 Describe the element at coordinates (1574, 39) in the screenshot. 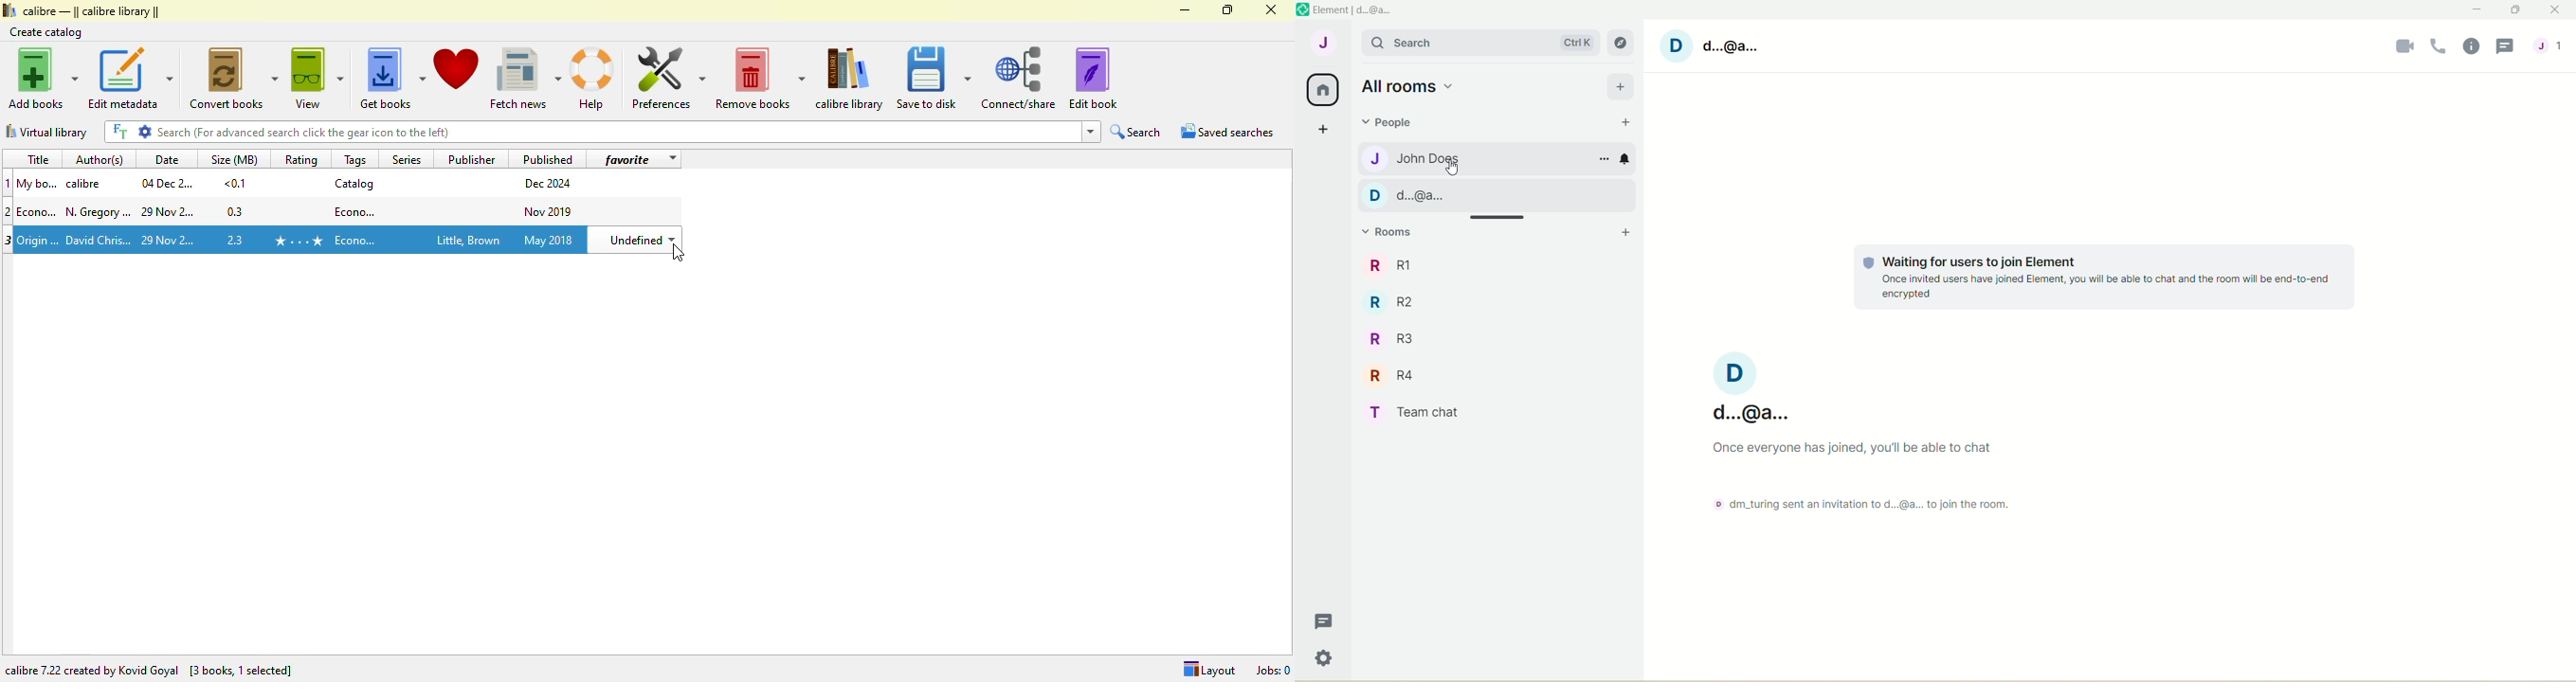

I see `ctrl k` at that location.